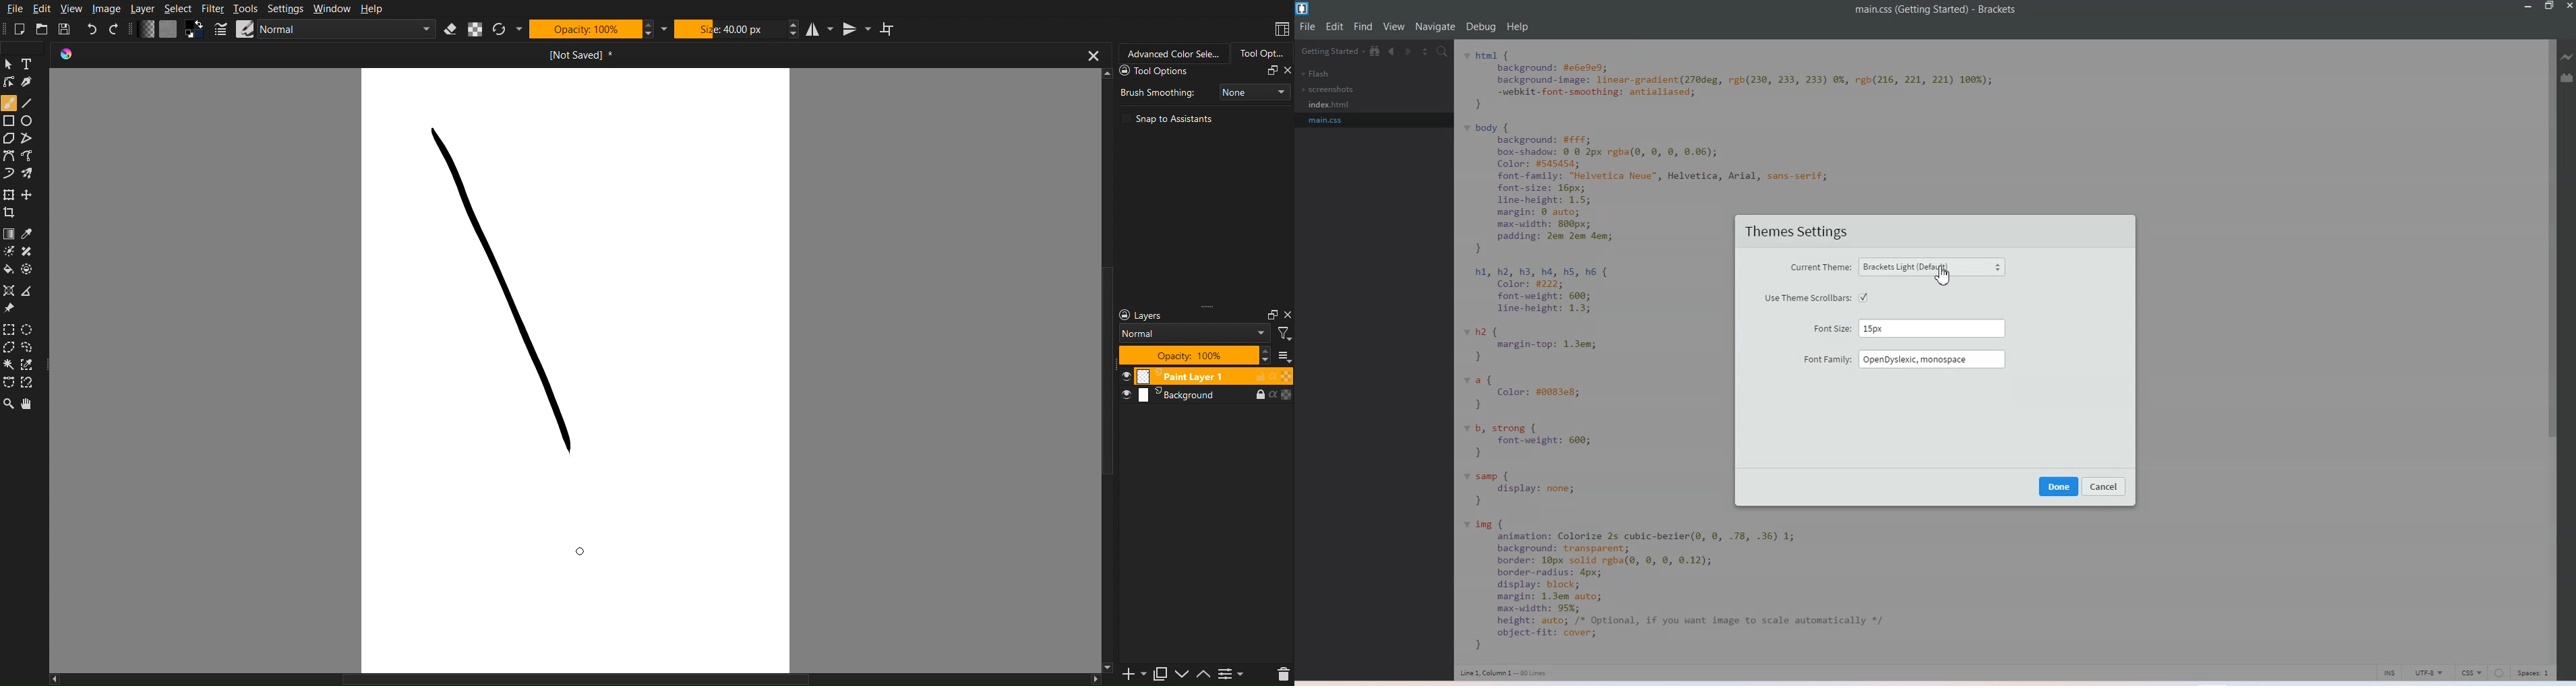 This screenshot has height=700, width=2576. Describe the element at coordinates (1169, 118) in the screenshot. I see `Snap to Assistants` at that location.